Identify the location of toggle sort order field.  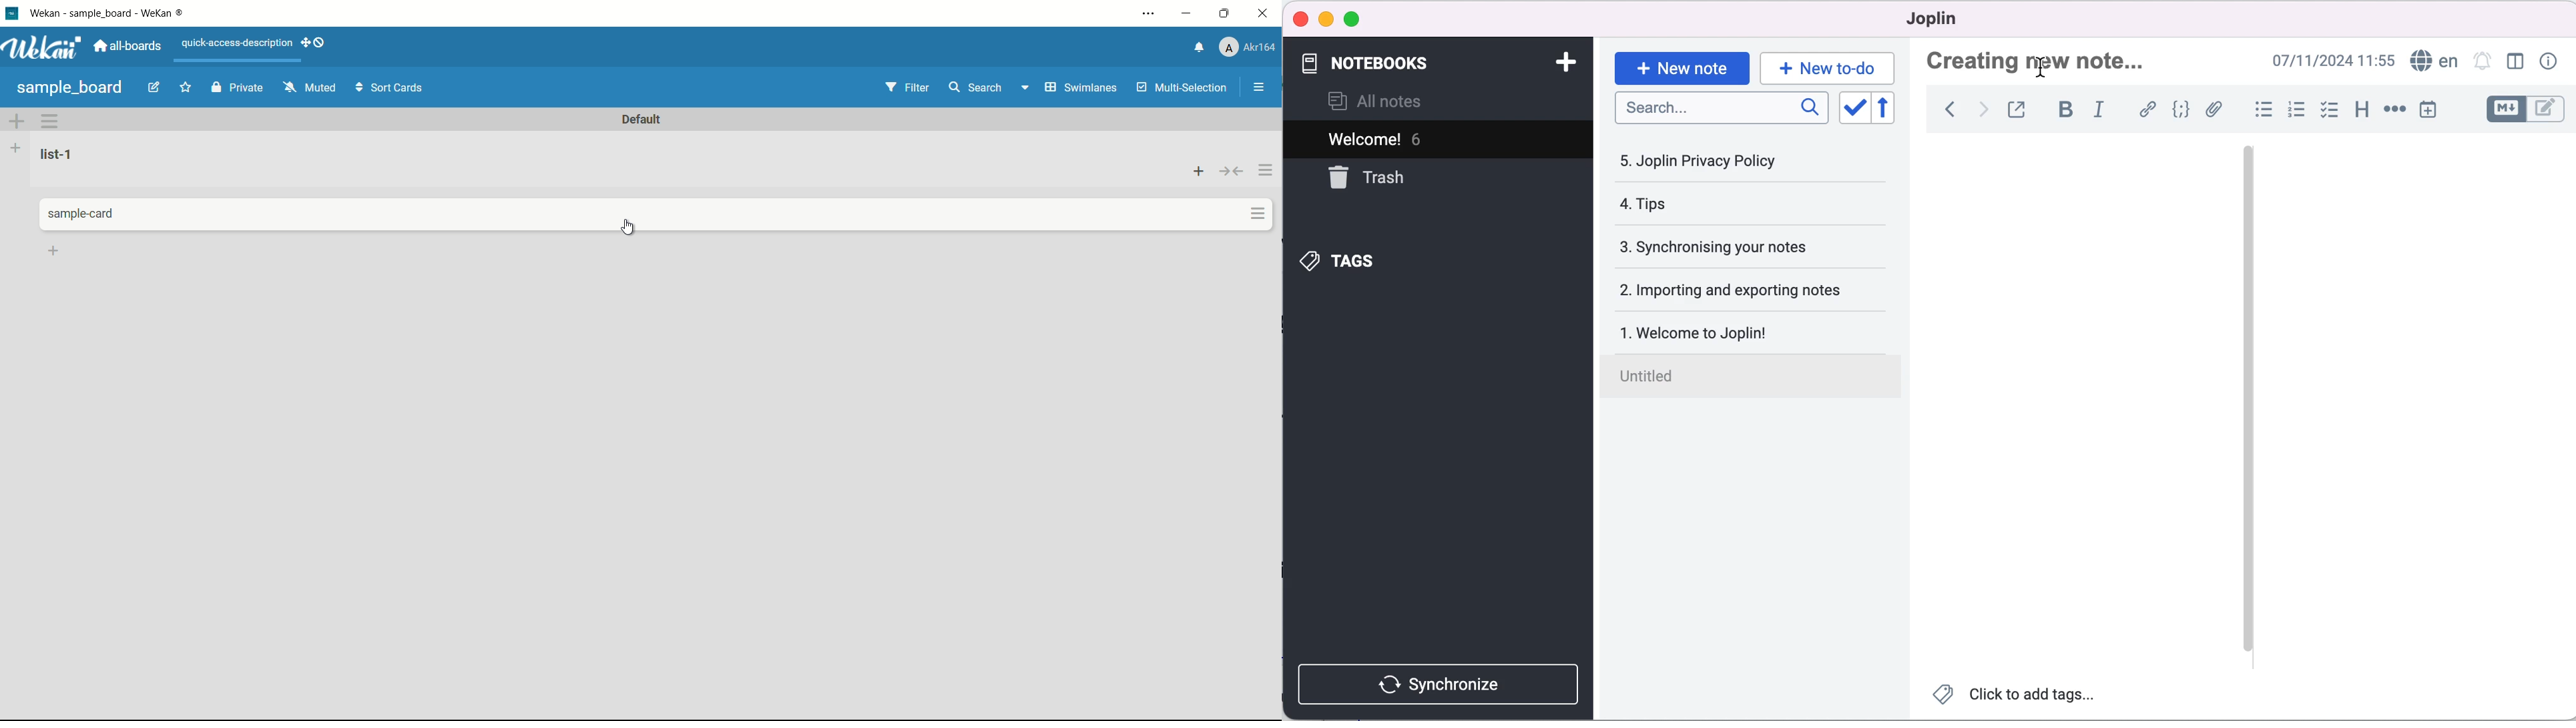
(1853, 108).